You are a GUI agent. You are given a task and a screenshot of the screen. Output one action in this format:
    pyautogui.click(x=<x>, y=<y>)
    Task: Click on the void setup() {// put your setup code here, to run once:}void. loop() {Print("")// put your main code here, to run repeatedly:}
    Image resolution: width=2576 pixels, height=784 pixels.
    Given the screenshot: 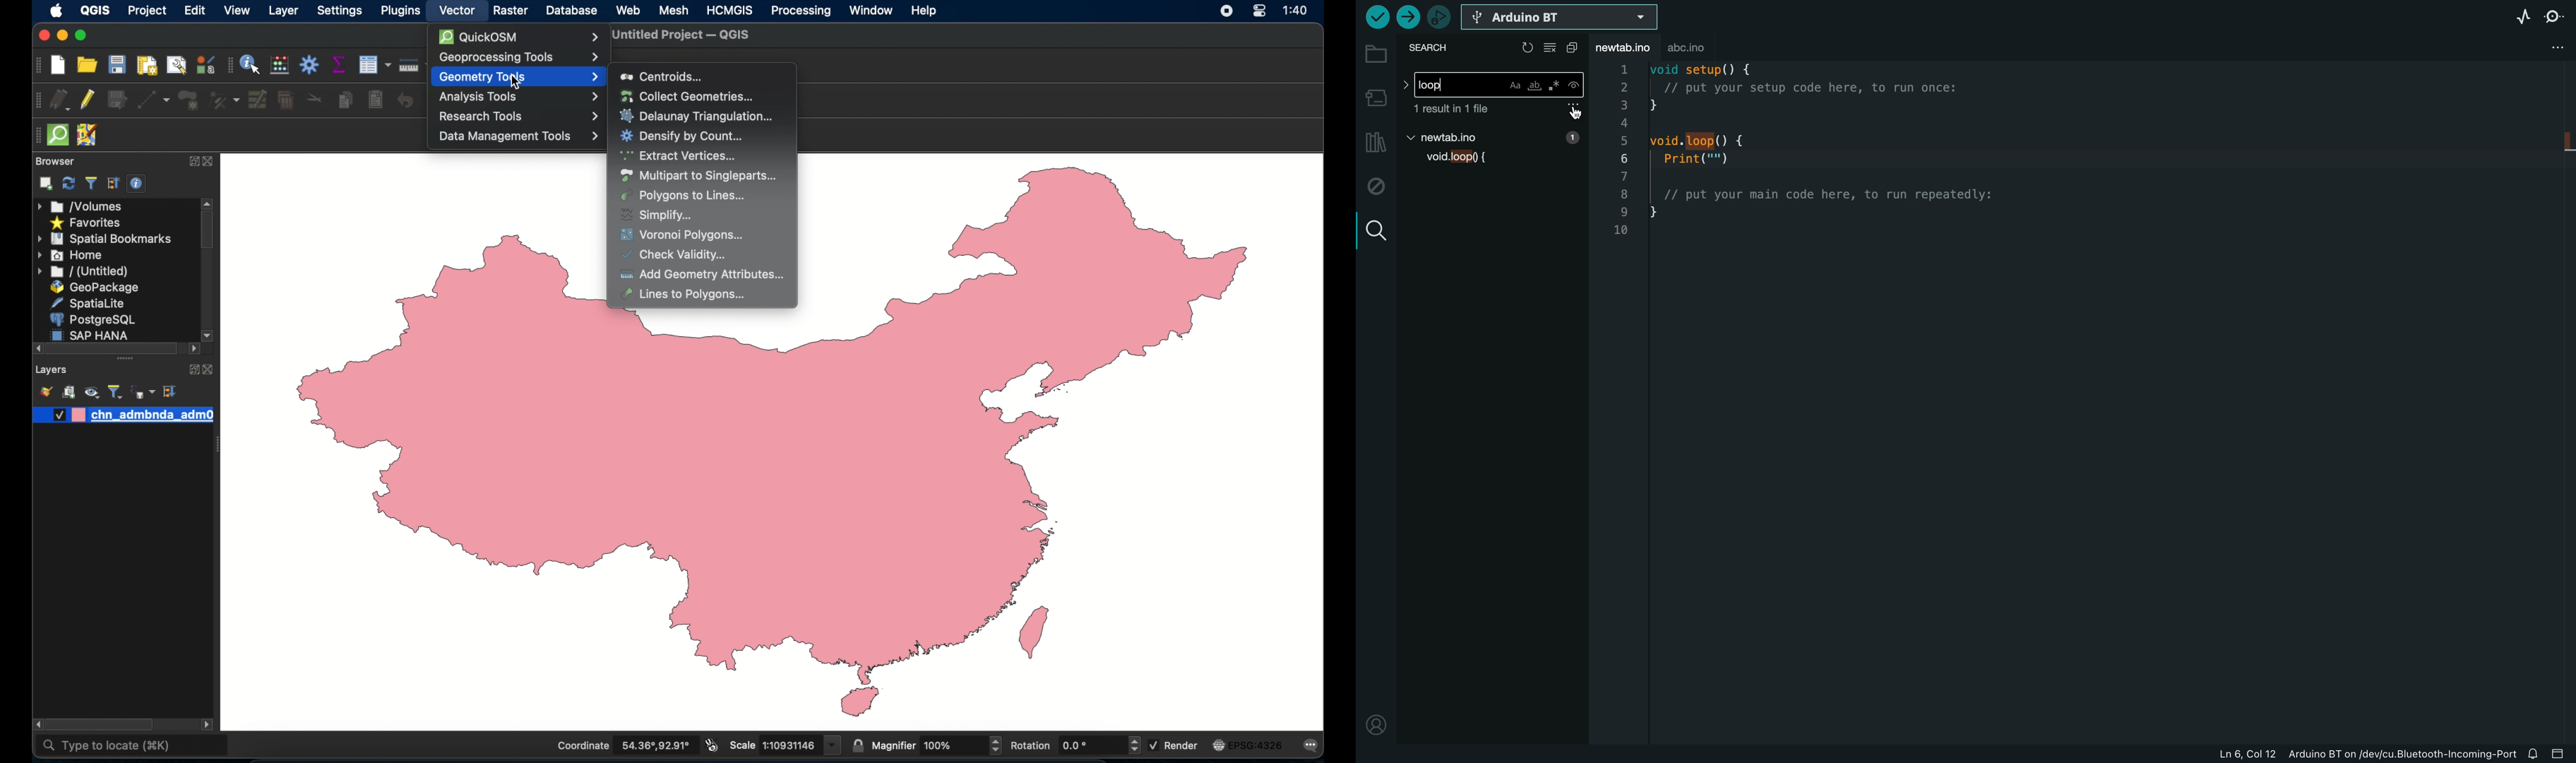 What is the action you would take?
    pyautogui.click(x=1827, y=158)
    